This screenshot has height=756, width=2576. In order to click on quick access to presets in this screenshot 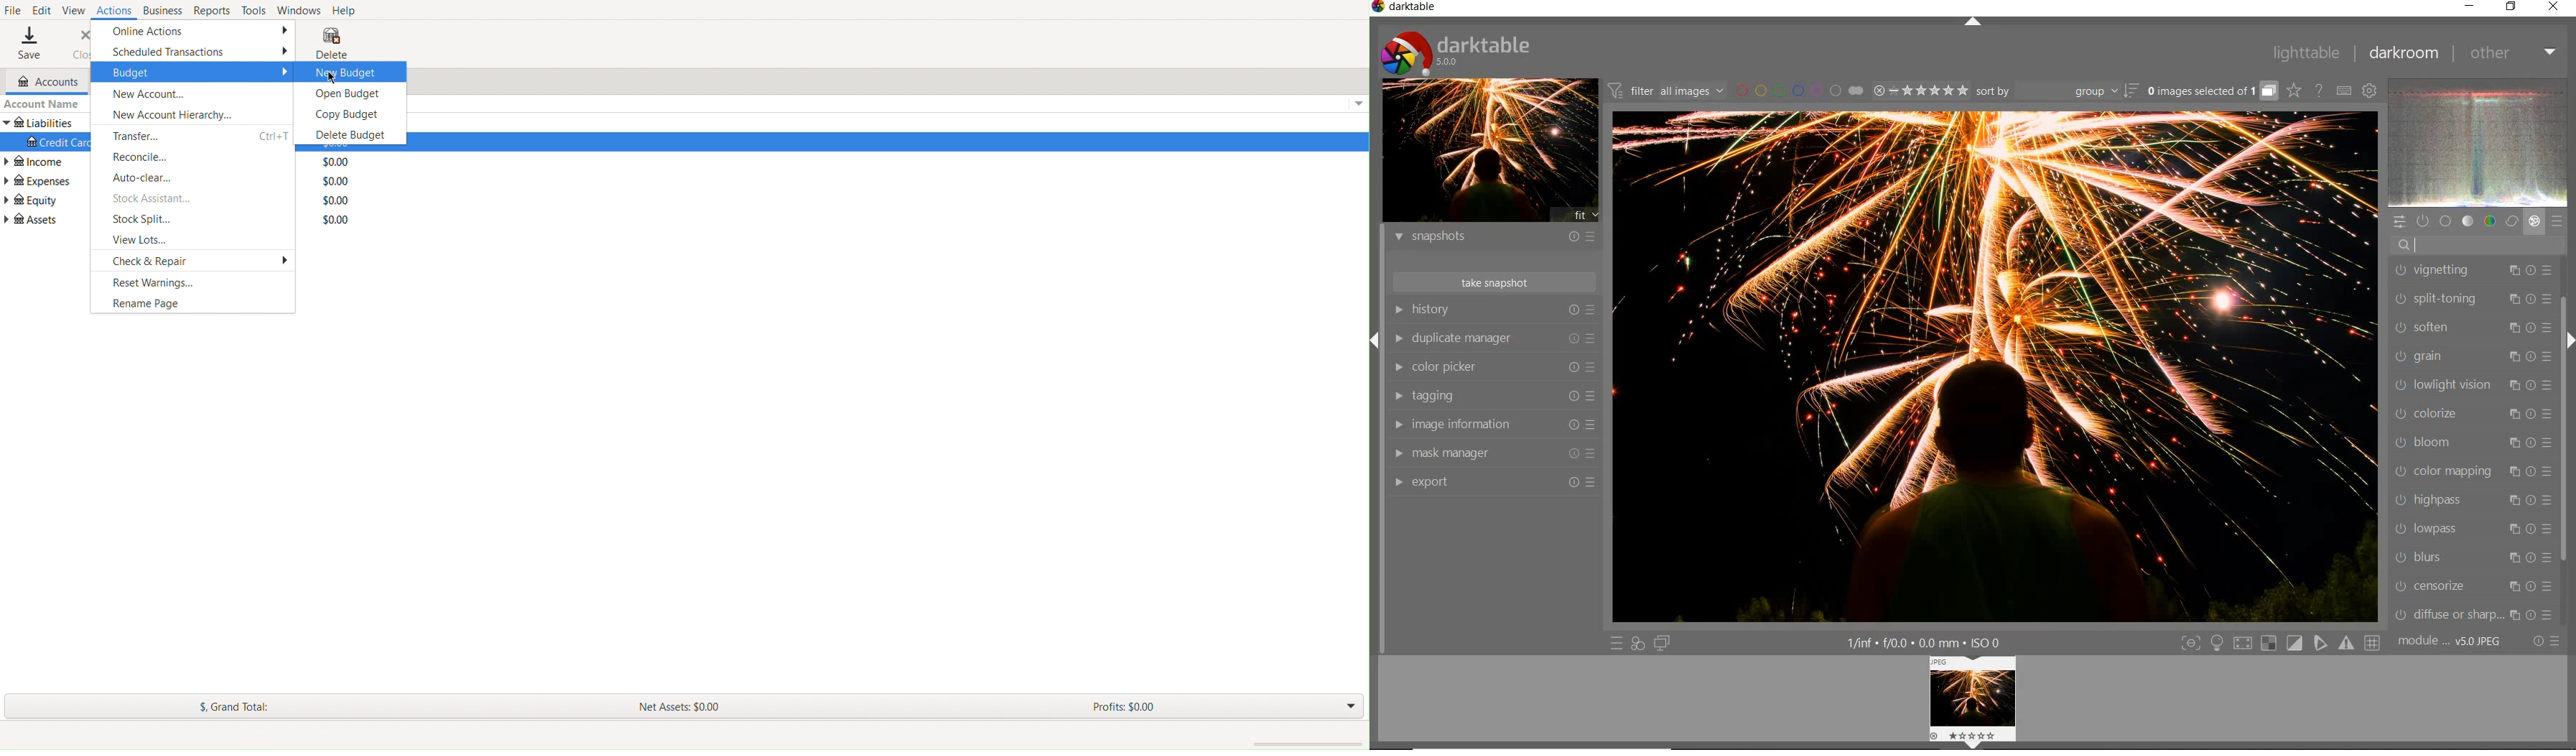, I will do `click(1618, 644)`.